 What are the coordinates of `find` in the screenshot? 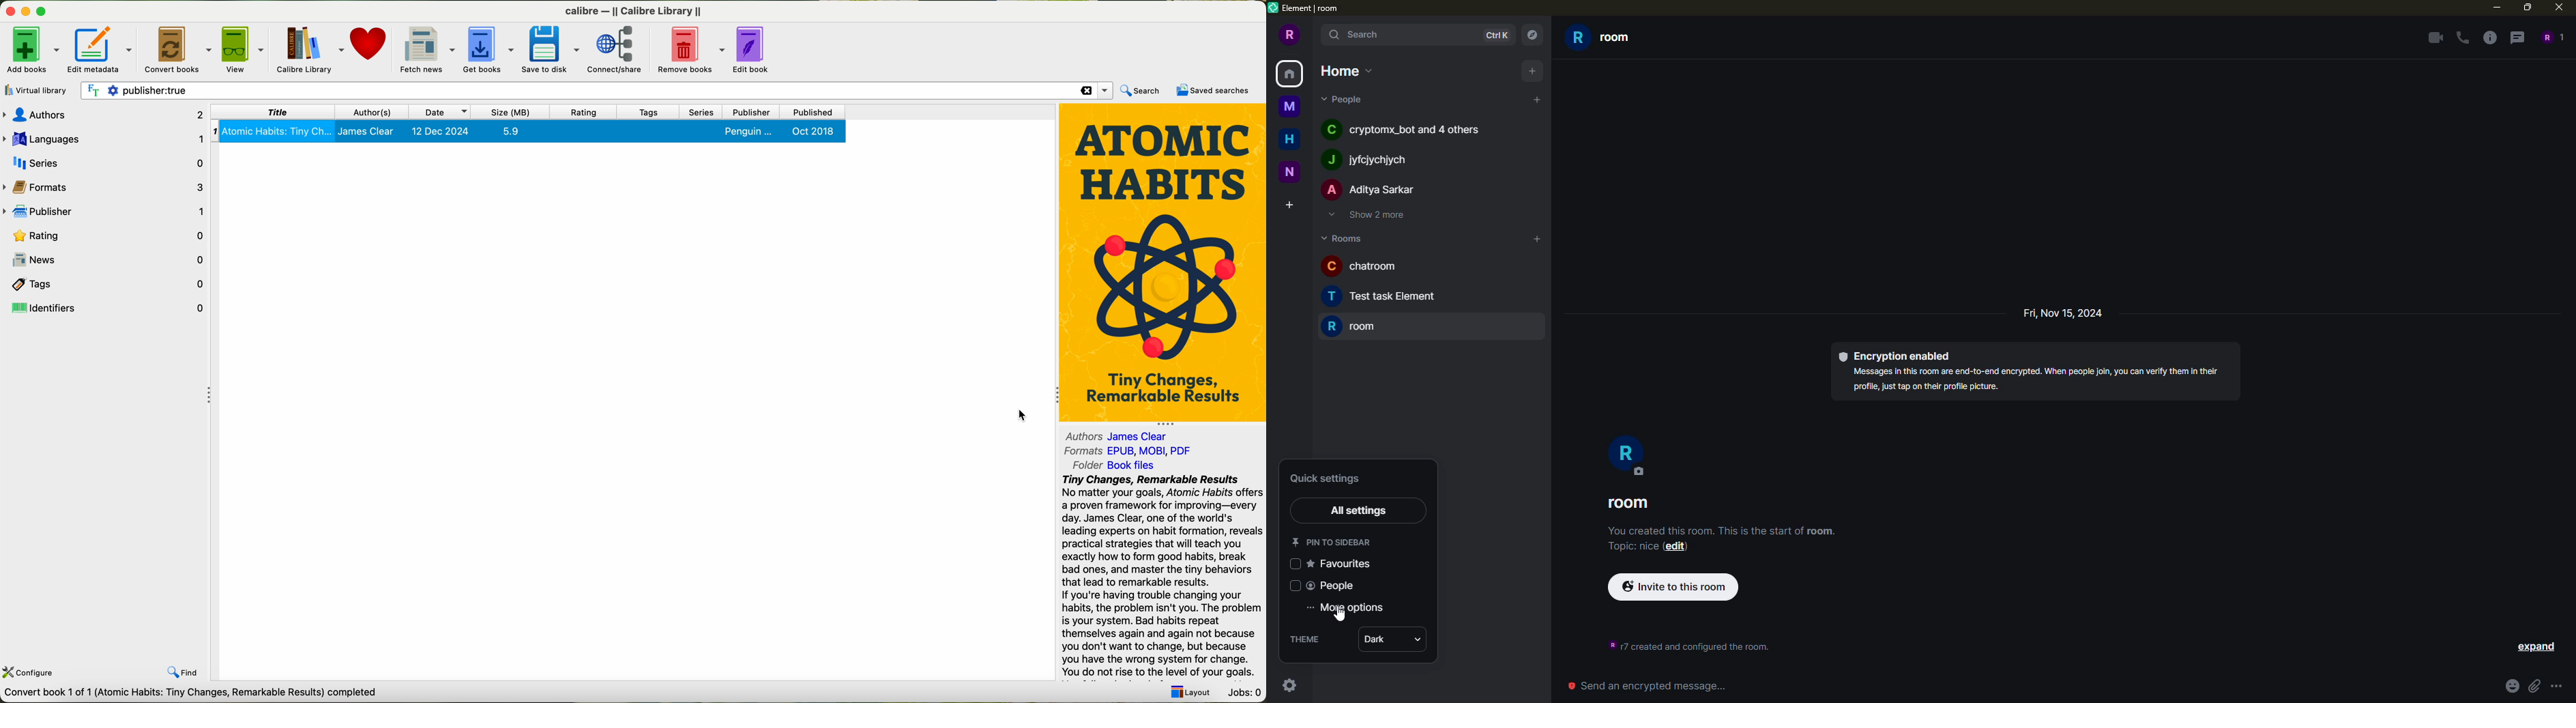 It's located at (185, 672).